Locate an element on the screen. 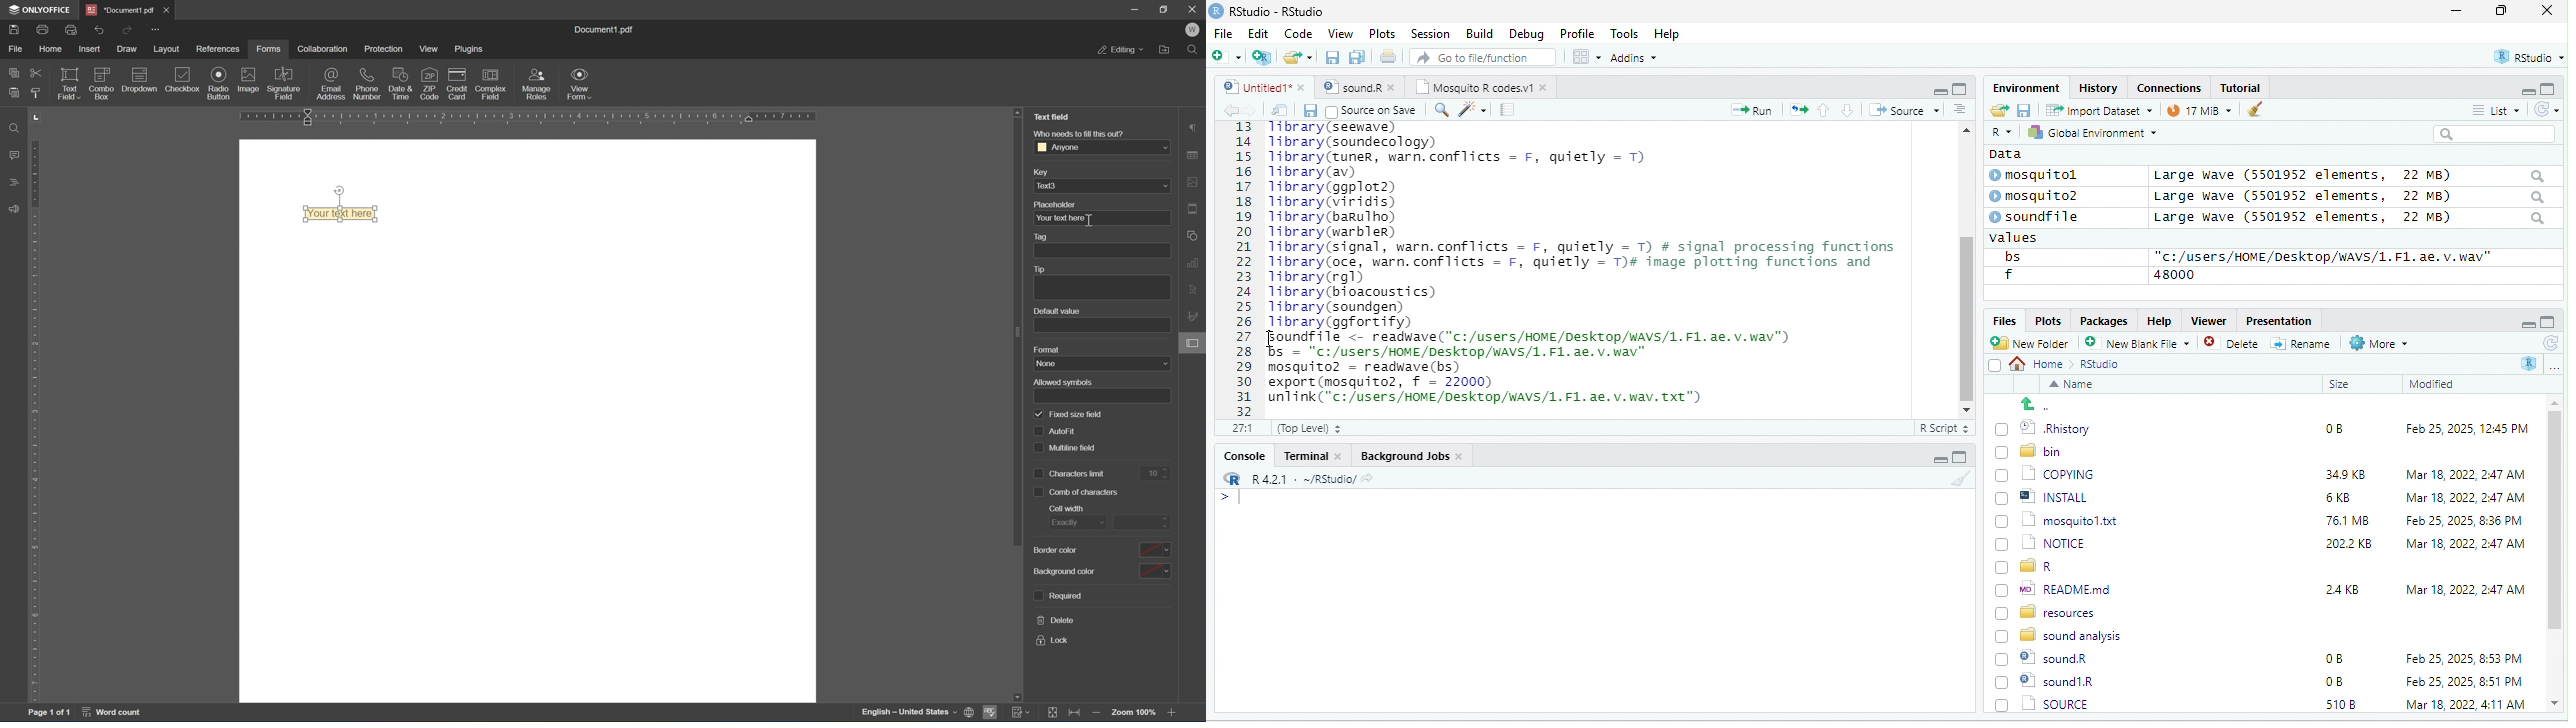 The height and width of the screenshot is (728, 2576). | @] INSTALL is located at coordinates (2045, 496).